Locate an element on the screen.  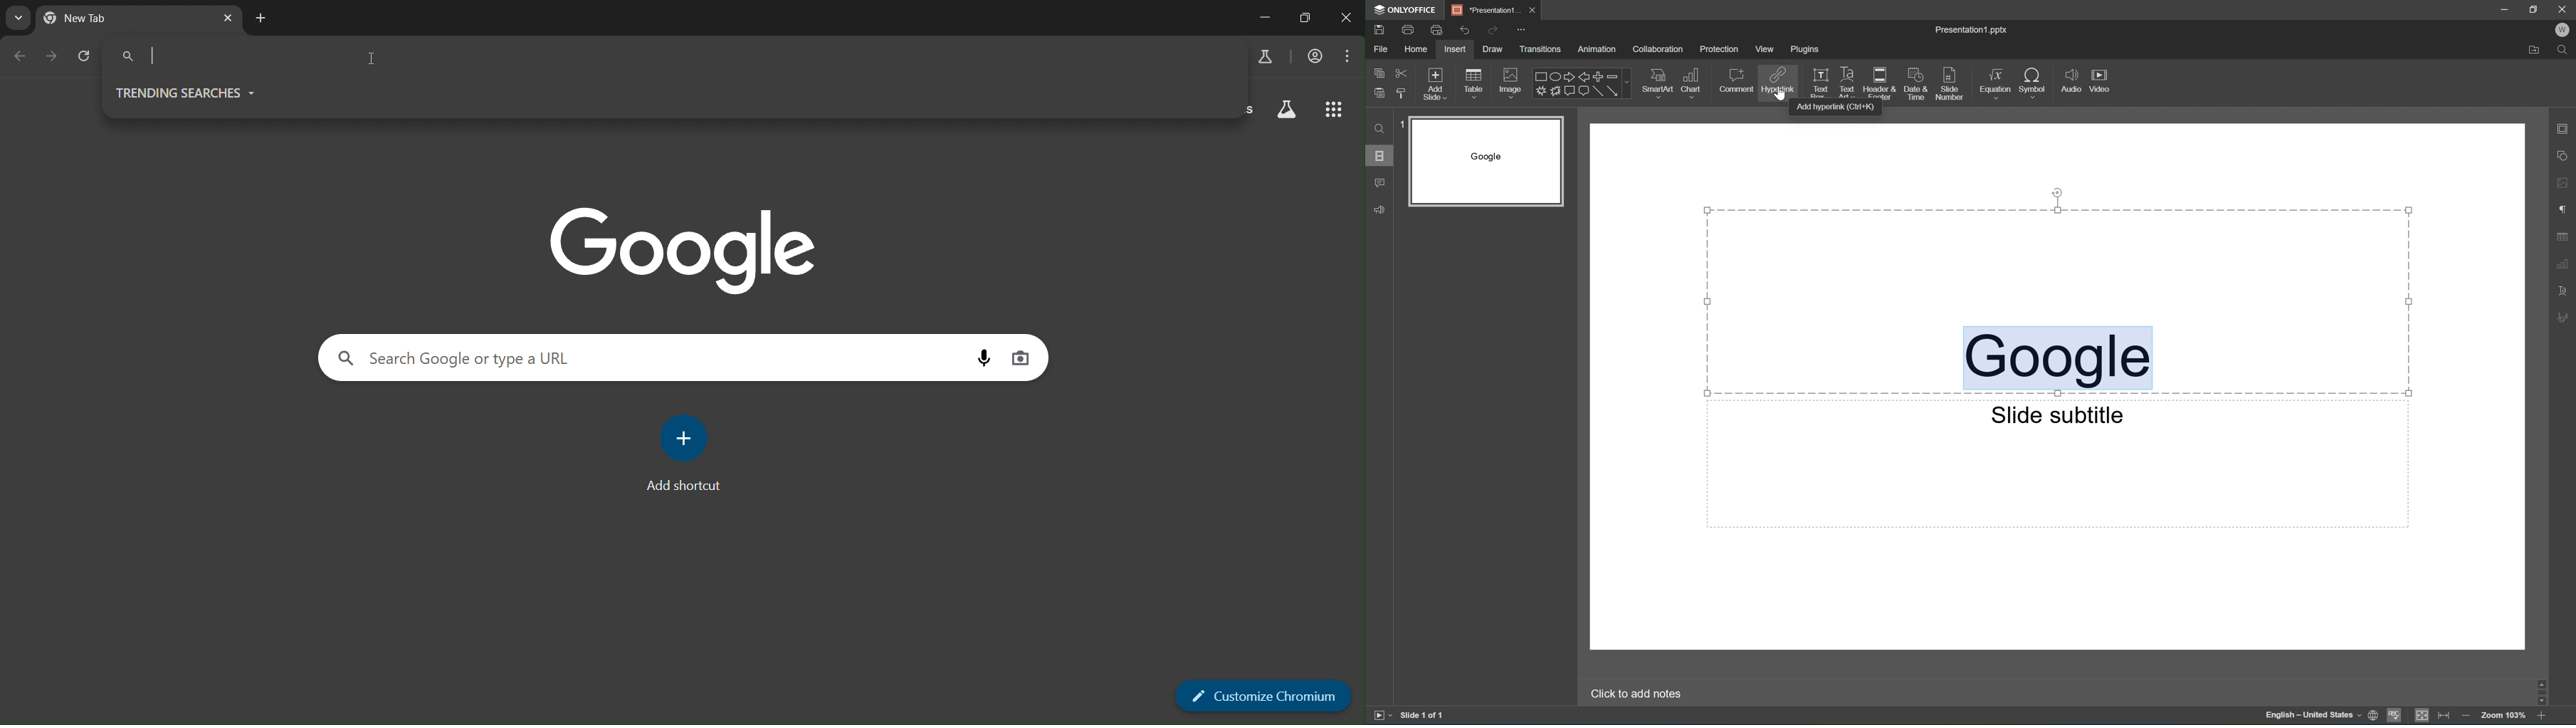
Slide settings is located at coordinates (2564, 128).